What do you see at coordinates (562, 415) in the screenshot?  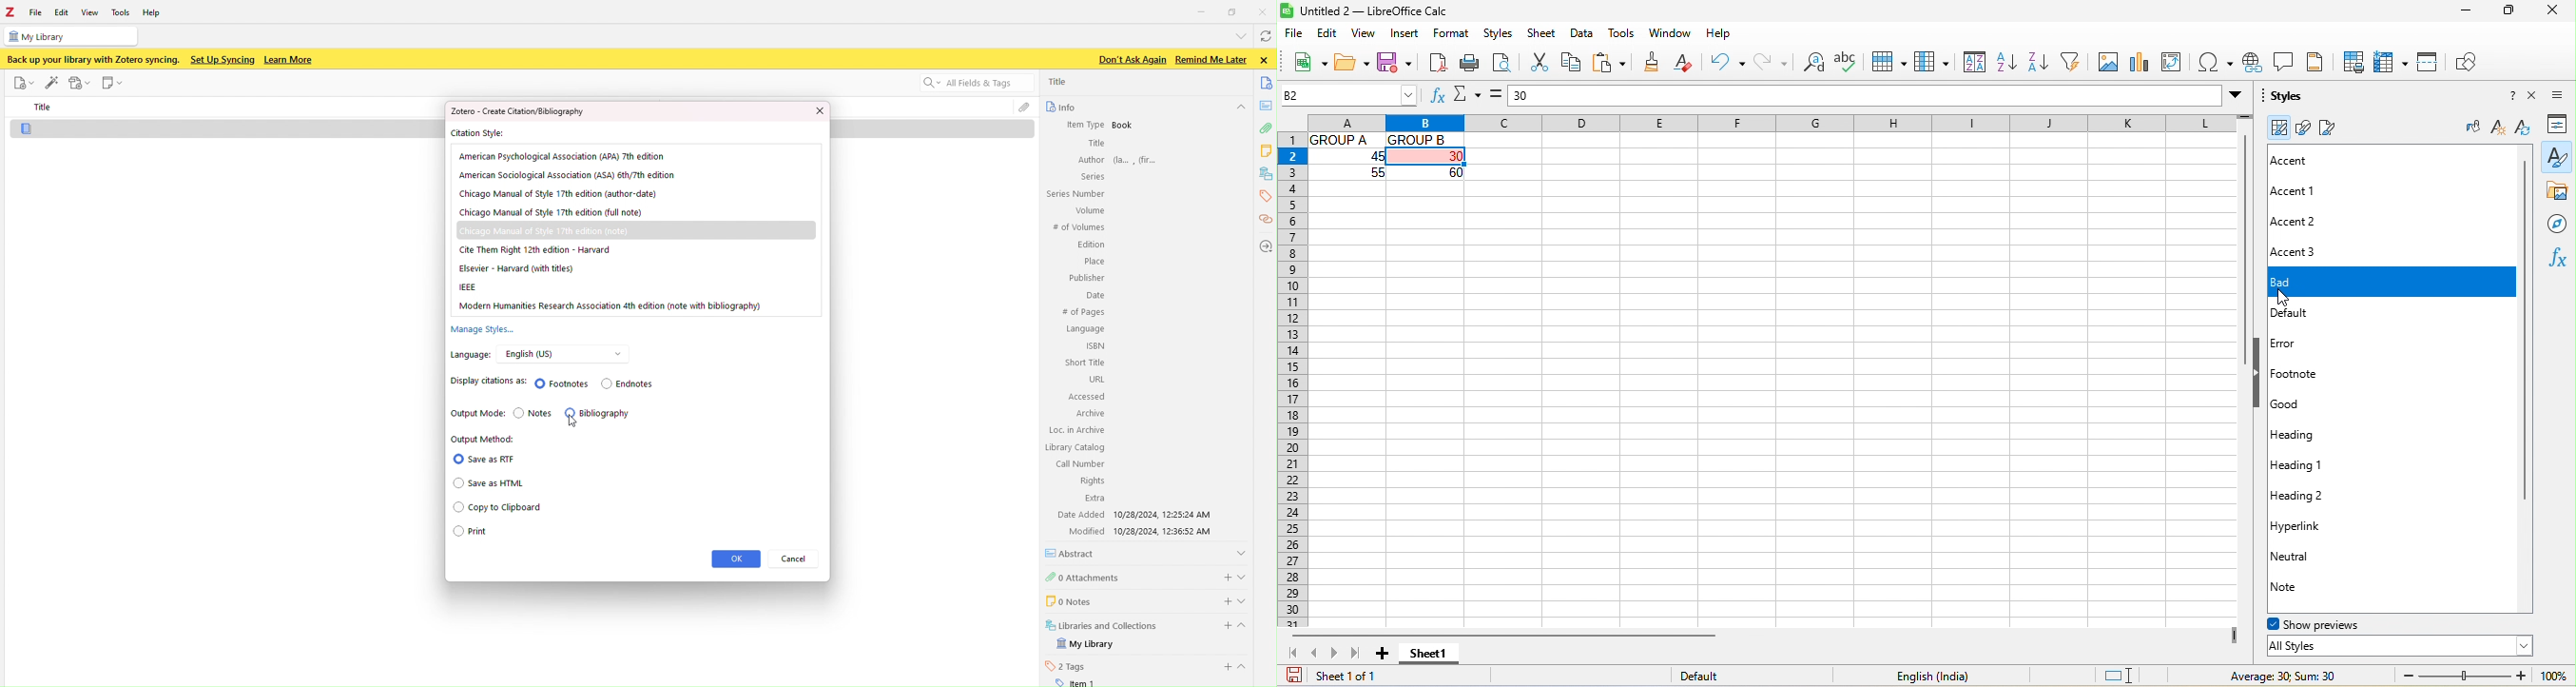 I see `output mode` at bounding box center [562, 415].